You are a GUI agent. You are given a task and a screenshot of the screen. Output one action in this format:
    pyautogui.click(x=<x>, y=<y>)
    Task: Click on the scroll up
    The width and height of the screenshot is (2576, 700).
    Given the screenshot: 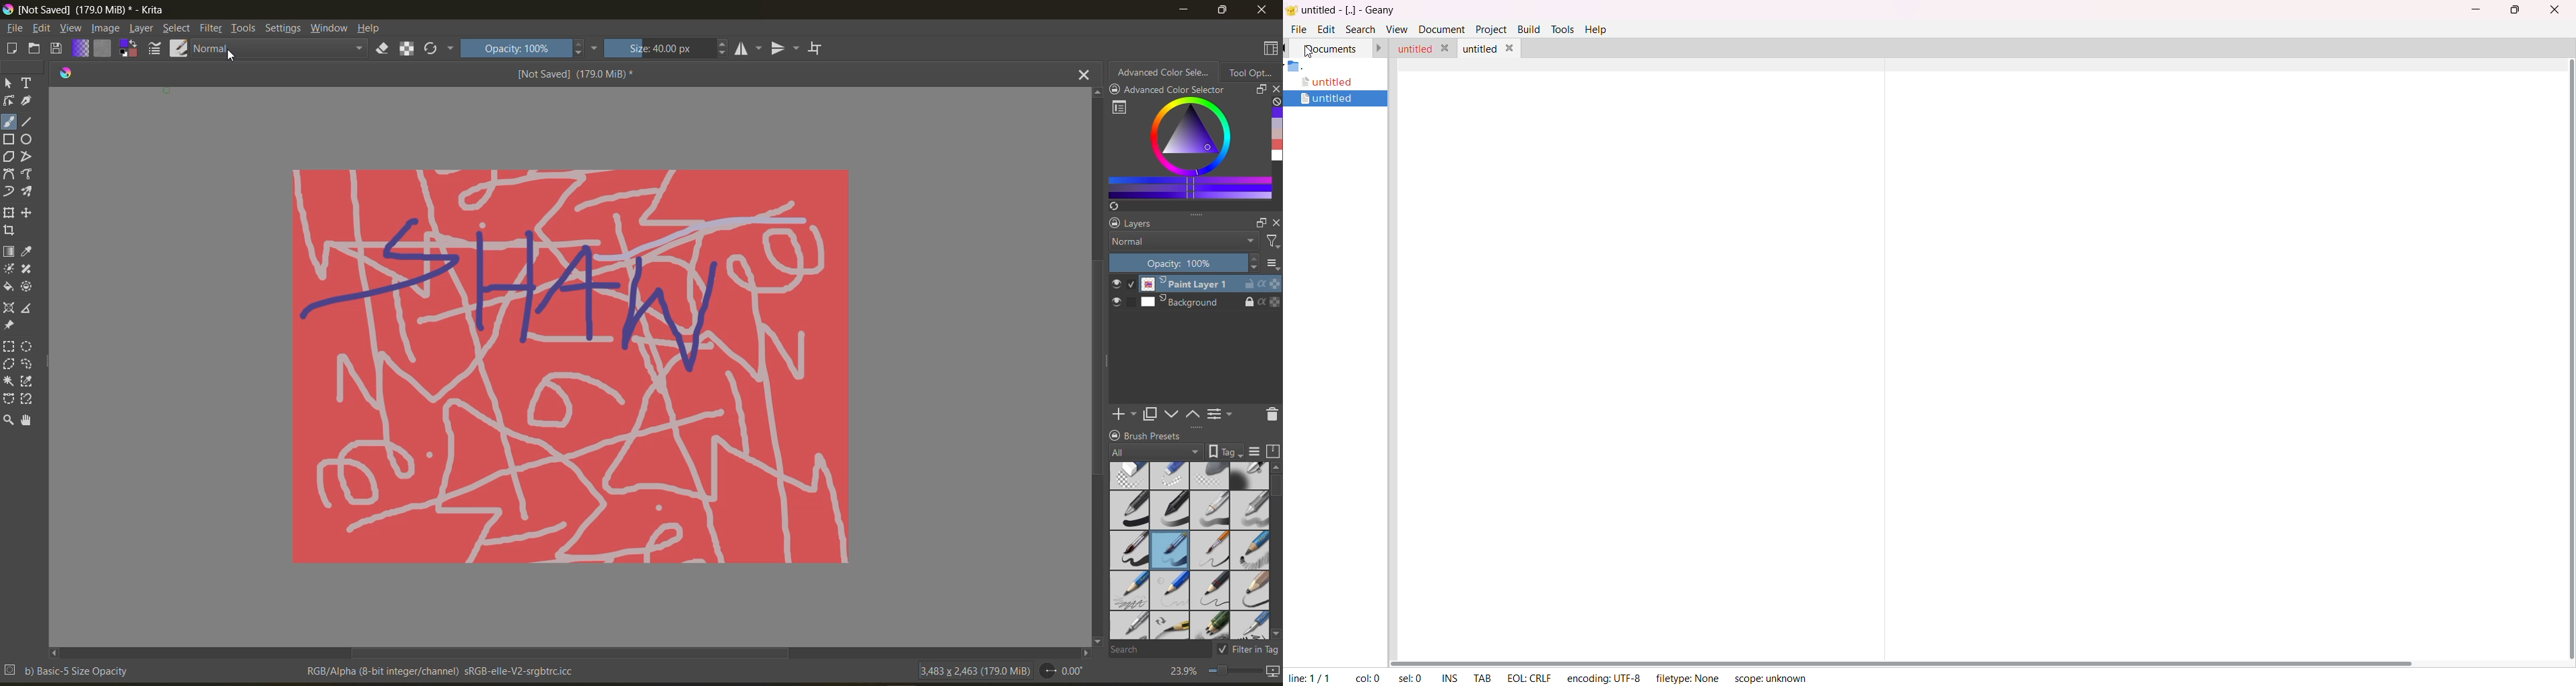 What is the action you would take?
    pyautogui.click(x=1275, y=468)
    